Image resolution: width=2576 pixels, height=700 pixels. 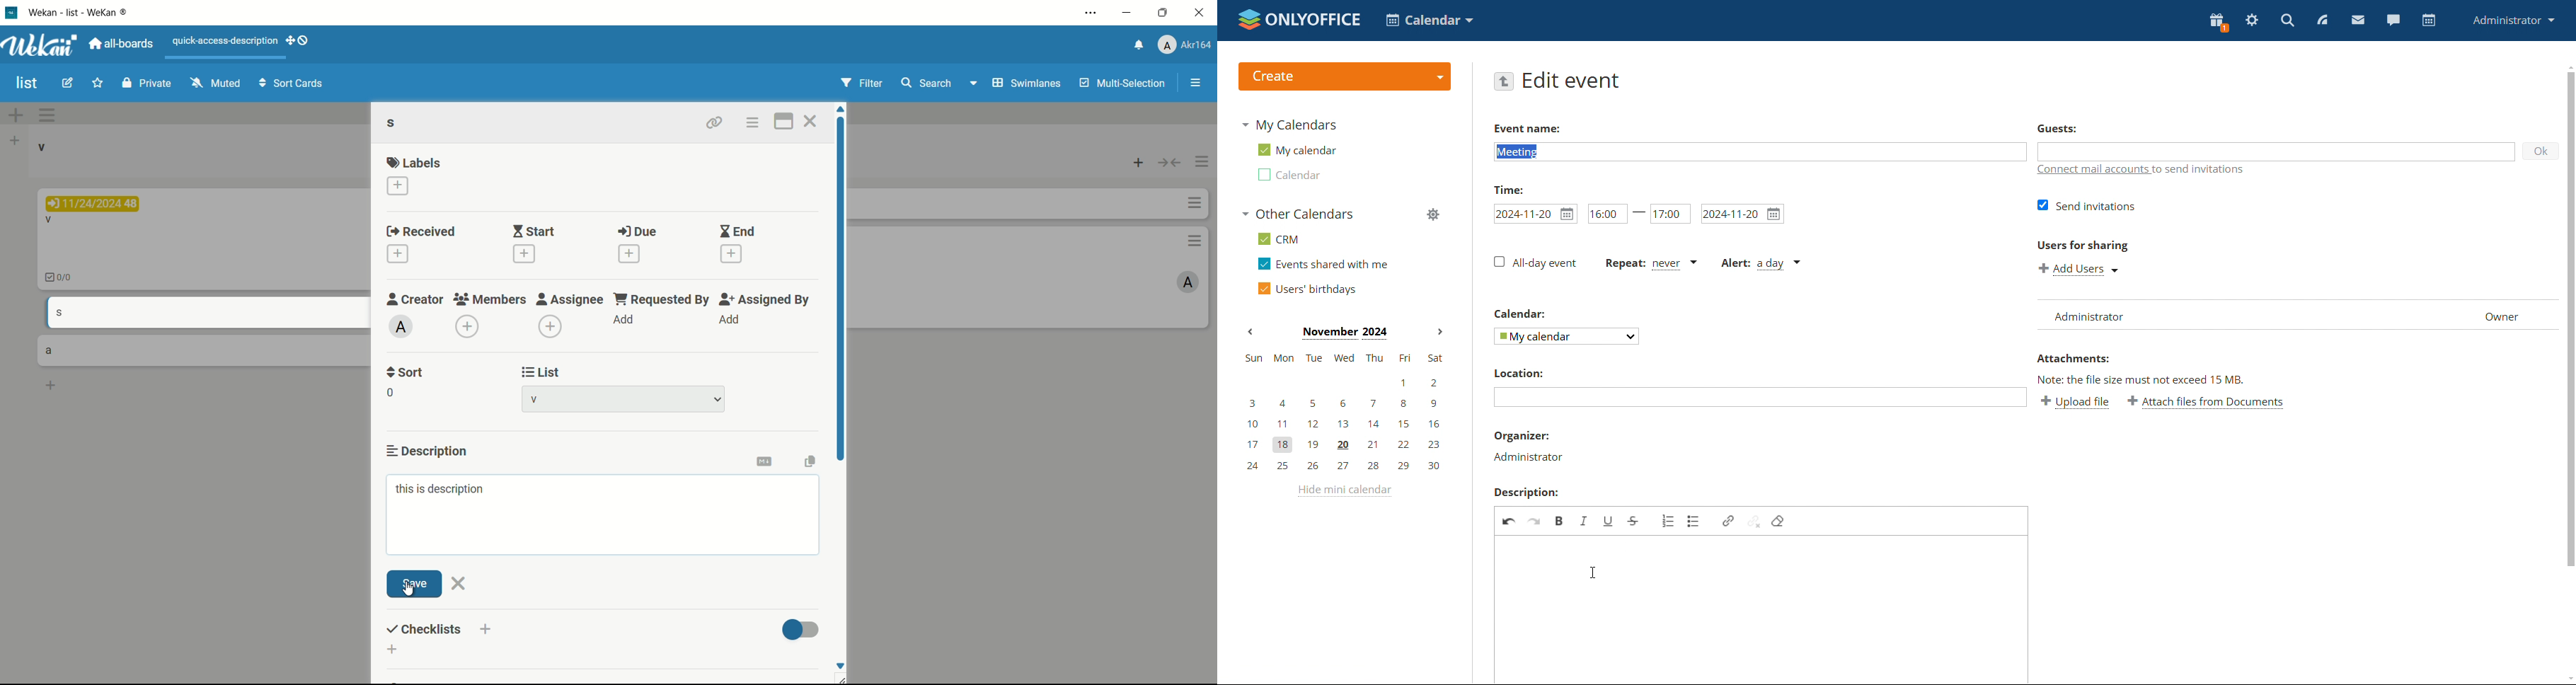 What do you see at coordinates (1187, 44) in the screenshot?
I see `profile` at bounding box center [1187, 44].